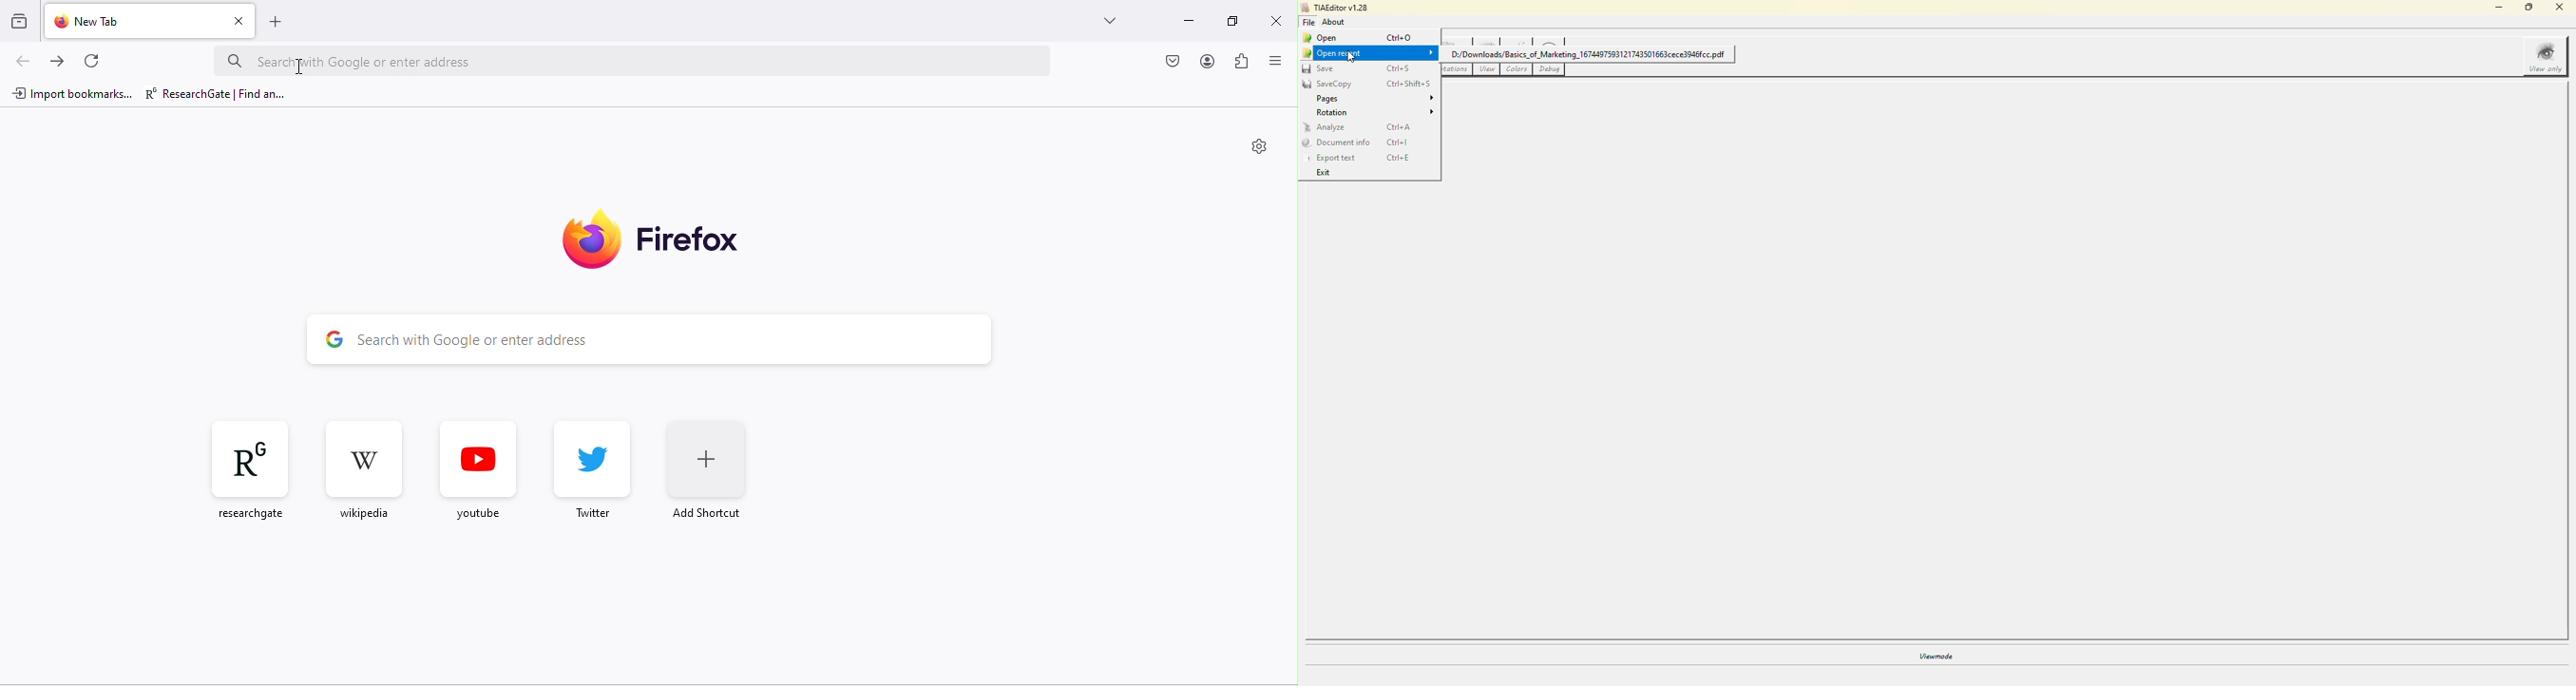 The image size is (2576, 700). What do you see at coordinates (1109, 21) in the screenshot?
I see `drop down` at bounding box center [1109, 21].